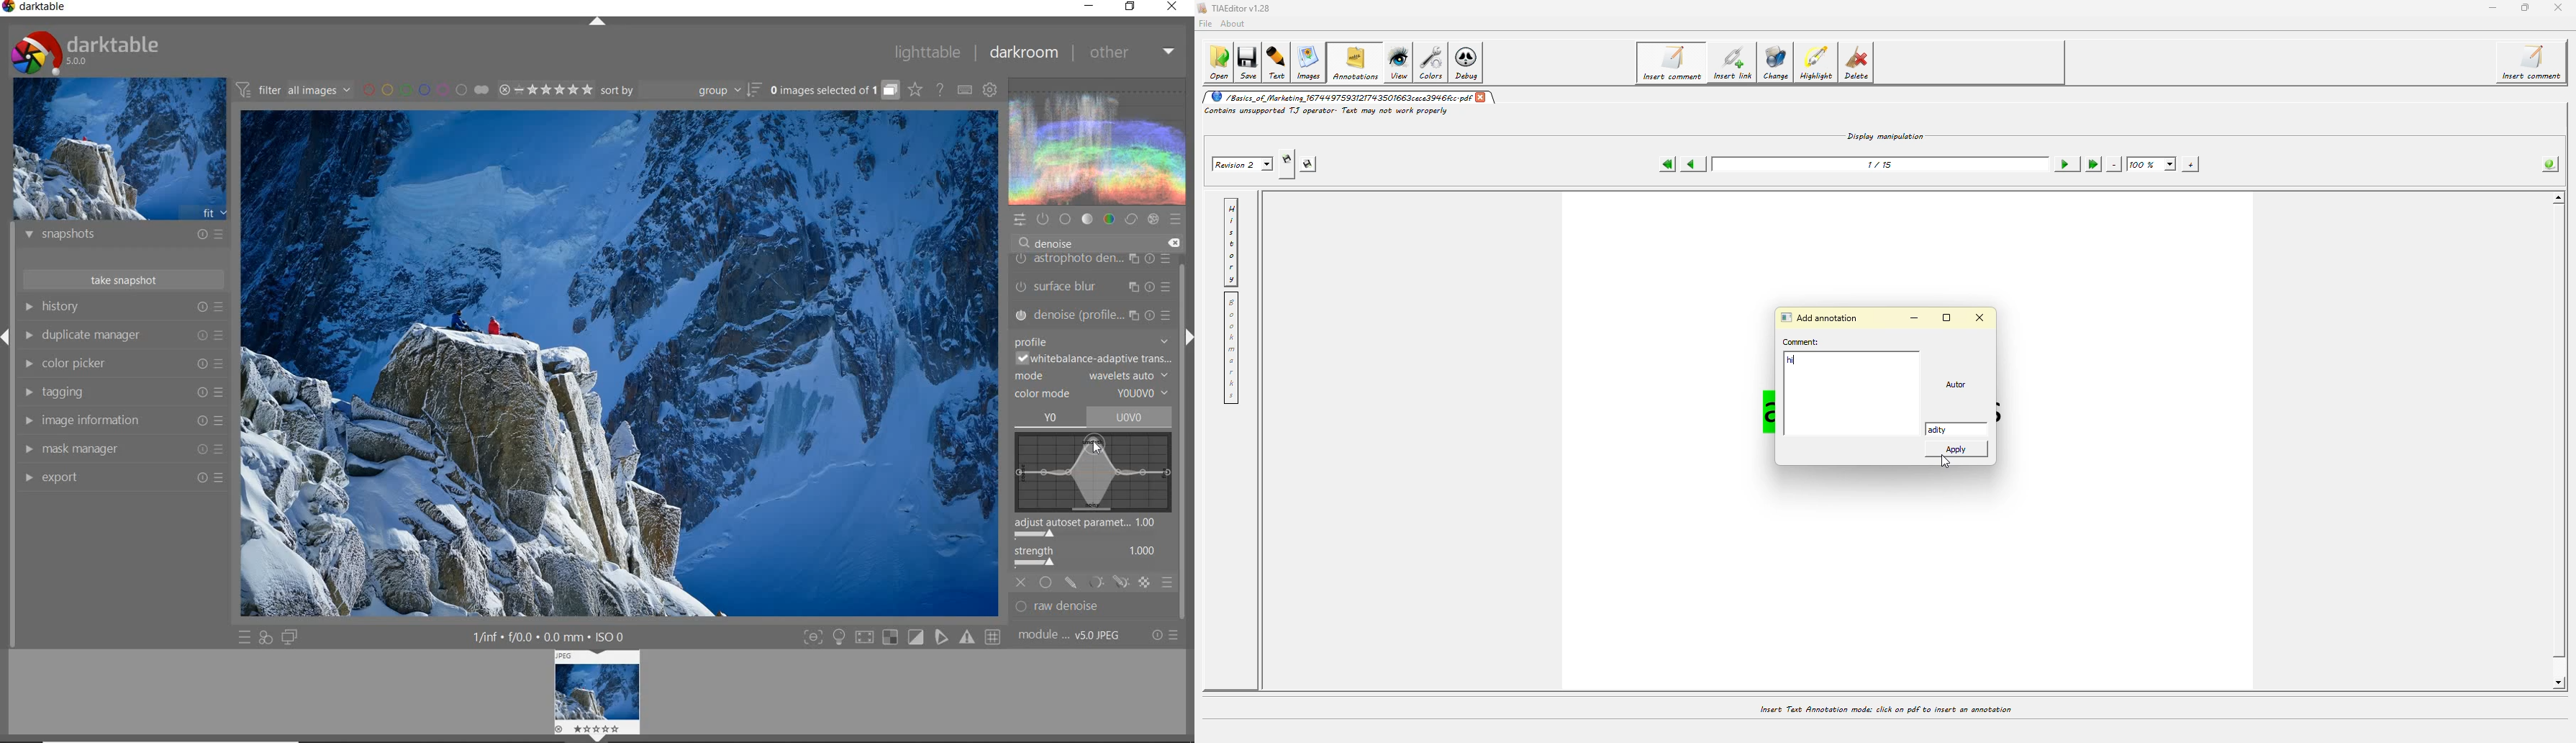  I want to click on insert comment, so click(2535, 63).